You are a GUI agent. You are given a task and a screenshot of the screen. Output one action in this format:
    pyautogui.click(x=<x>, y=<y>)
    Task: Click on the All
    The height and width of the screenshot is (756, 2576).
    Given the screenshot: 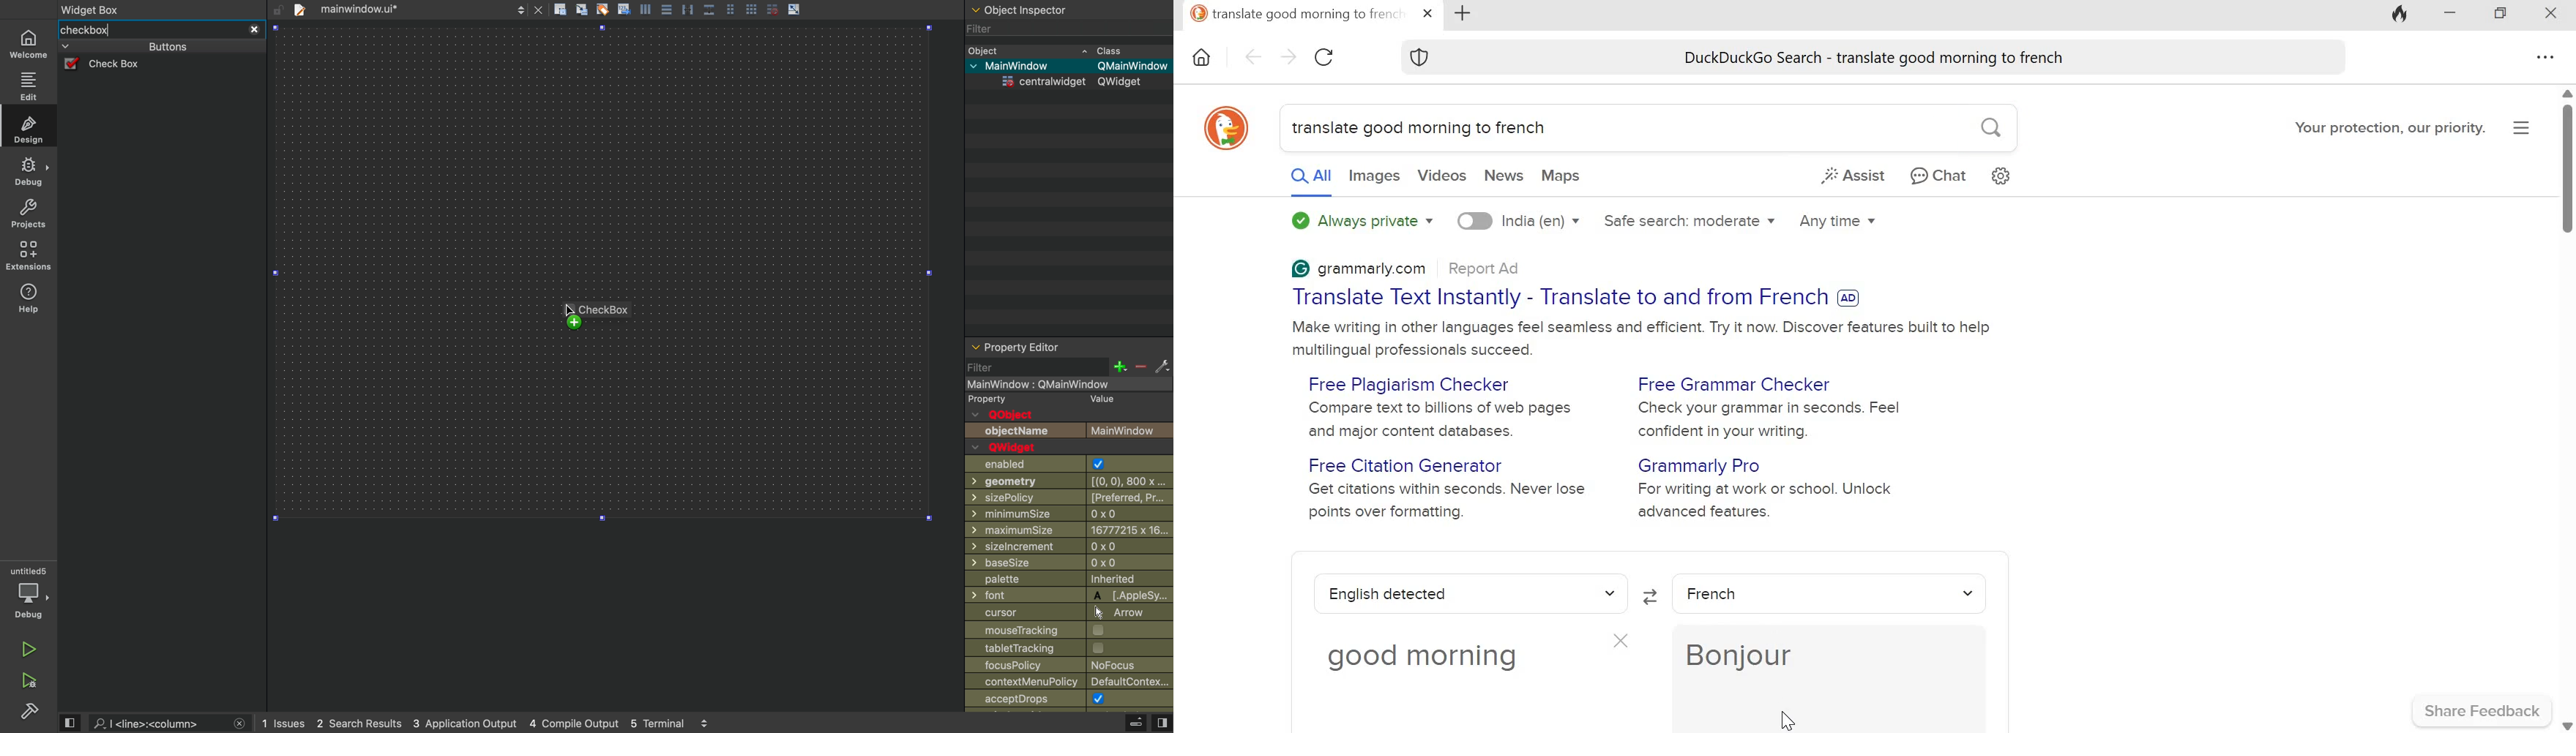 What is the action you would take?
    pyautogui.click(x=1310, y=175)
    